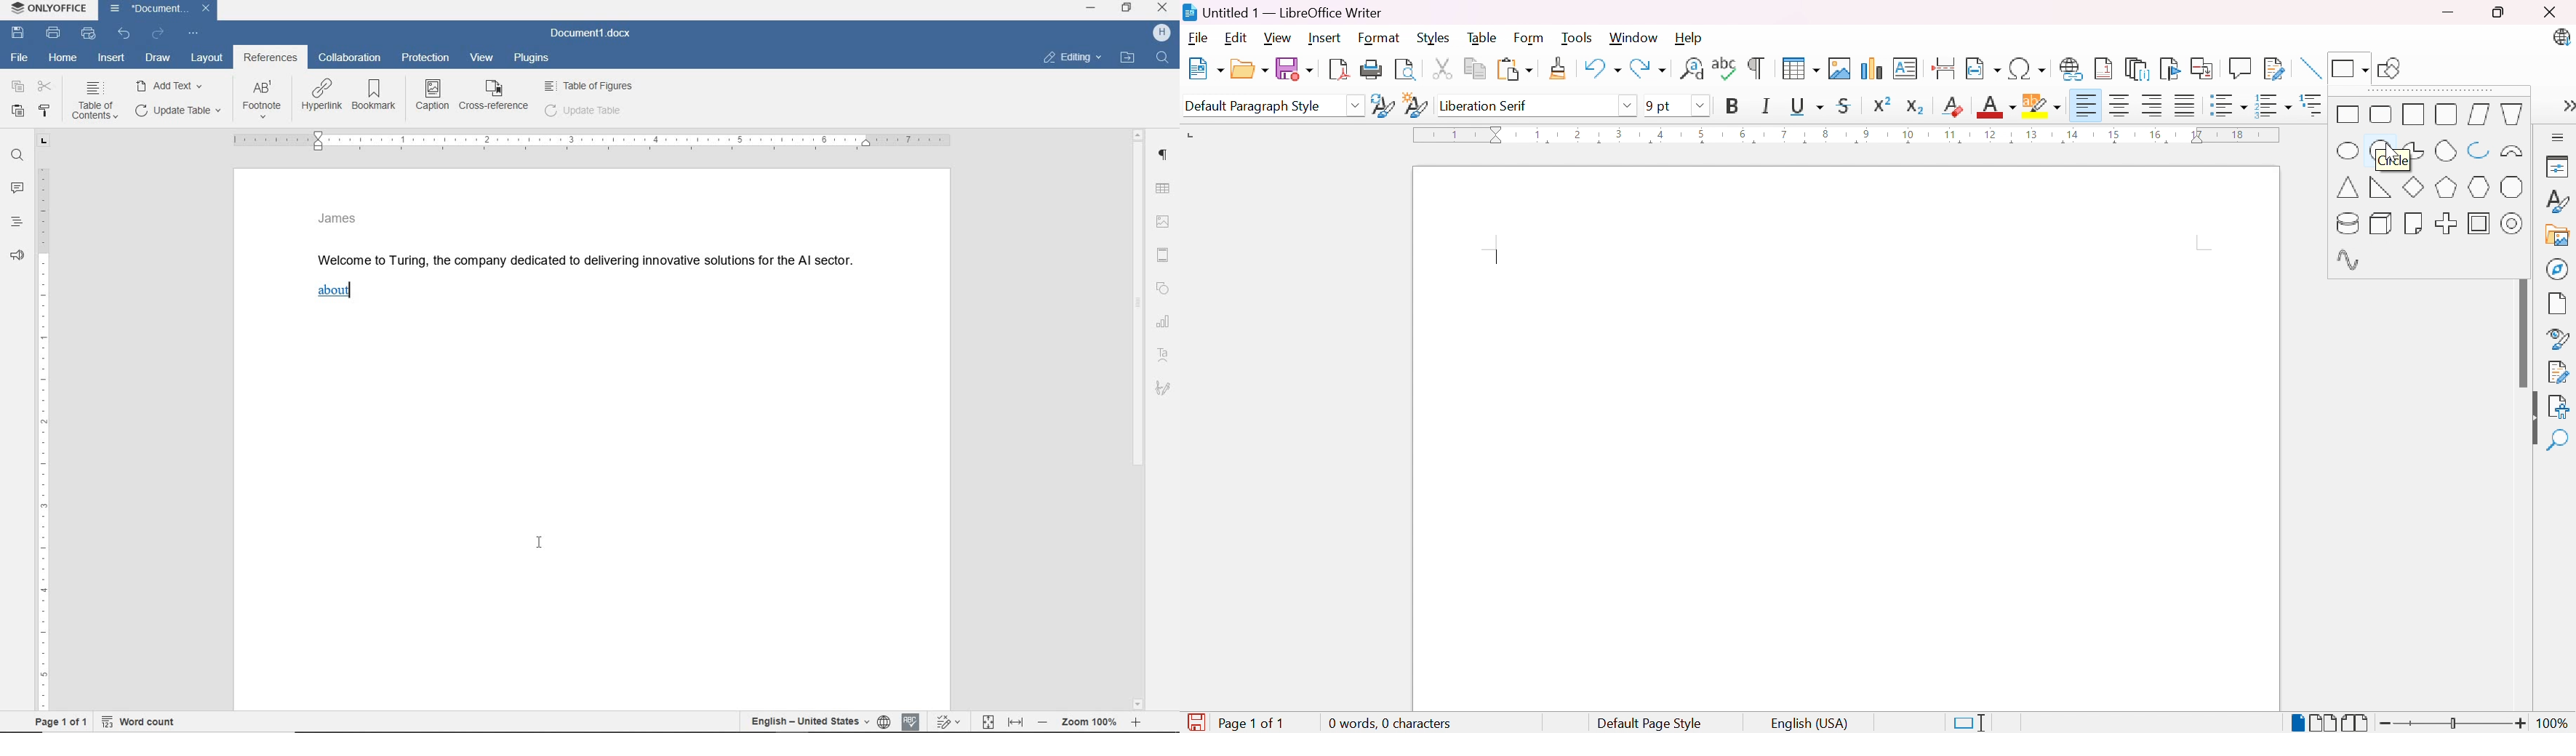 Image resolution: width=2576 pixels, height=756 pixels. I want to click on Ring, so click(2513, 223).